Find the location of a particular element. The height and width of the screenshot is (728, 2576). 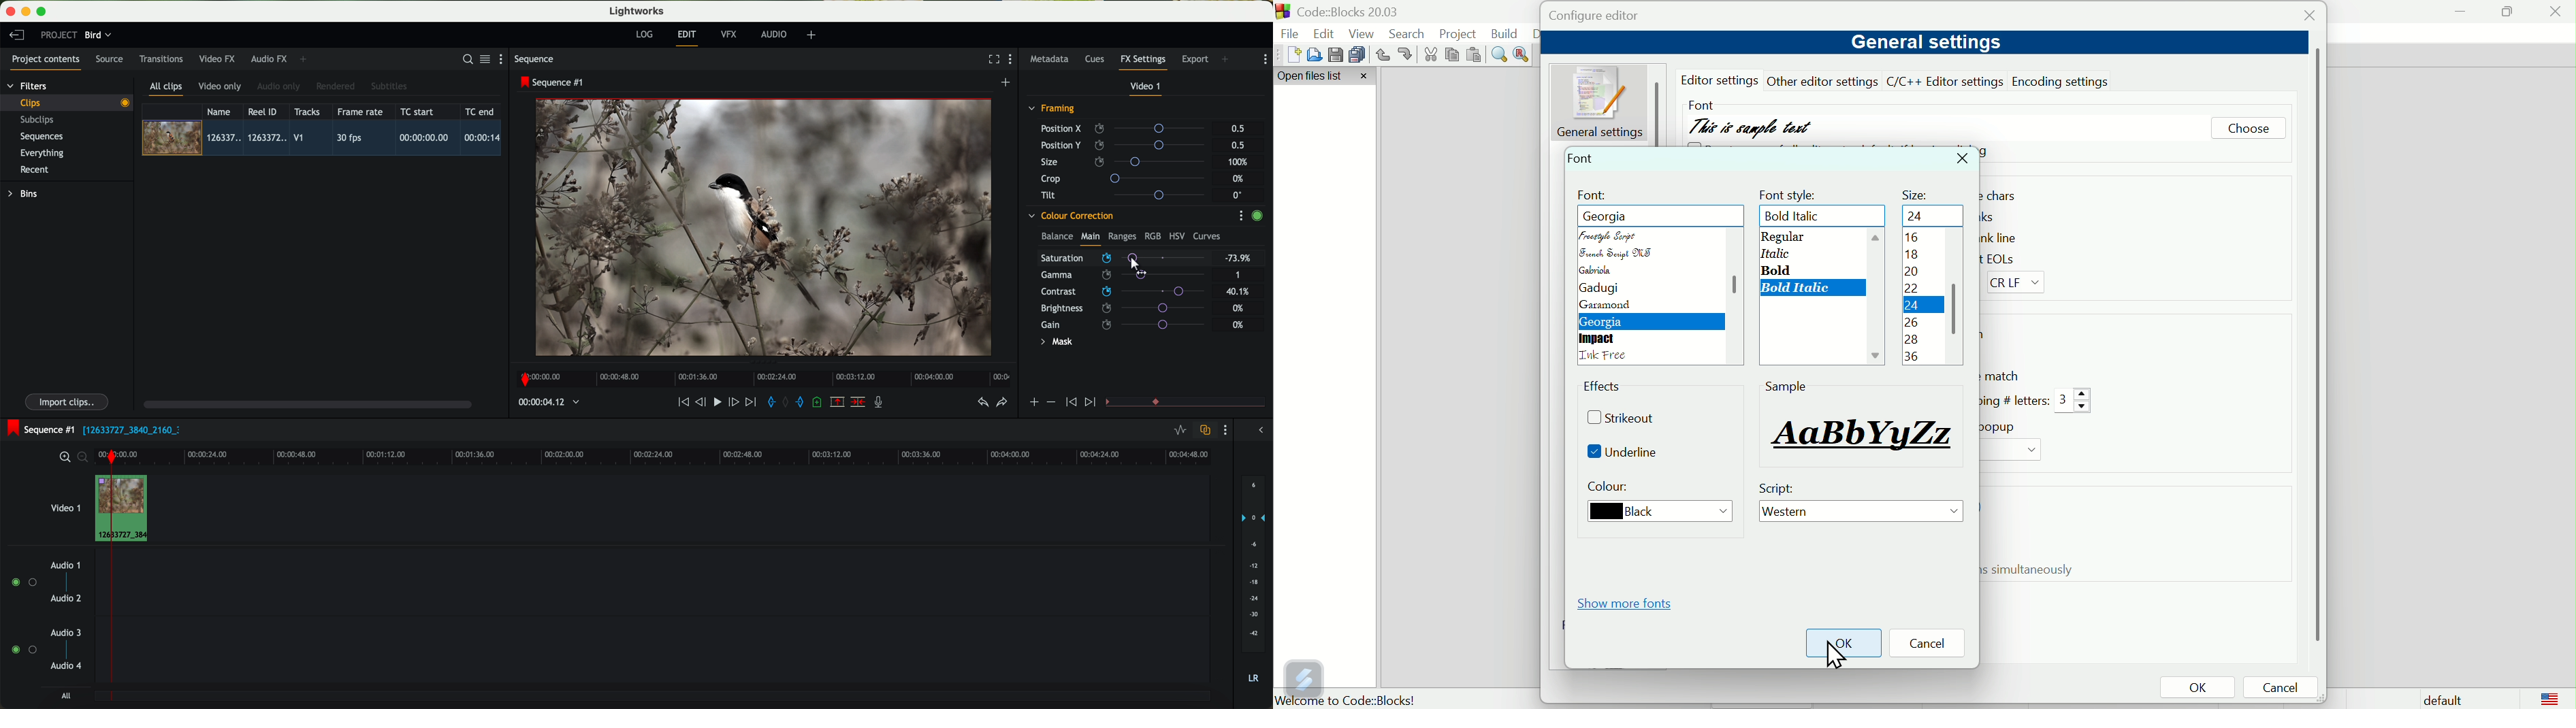

subclips is located at coordinates (40, 120).